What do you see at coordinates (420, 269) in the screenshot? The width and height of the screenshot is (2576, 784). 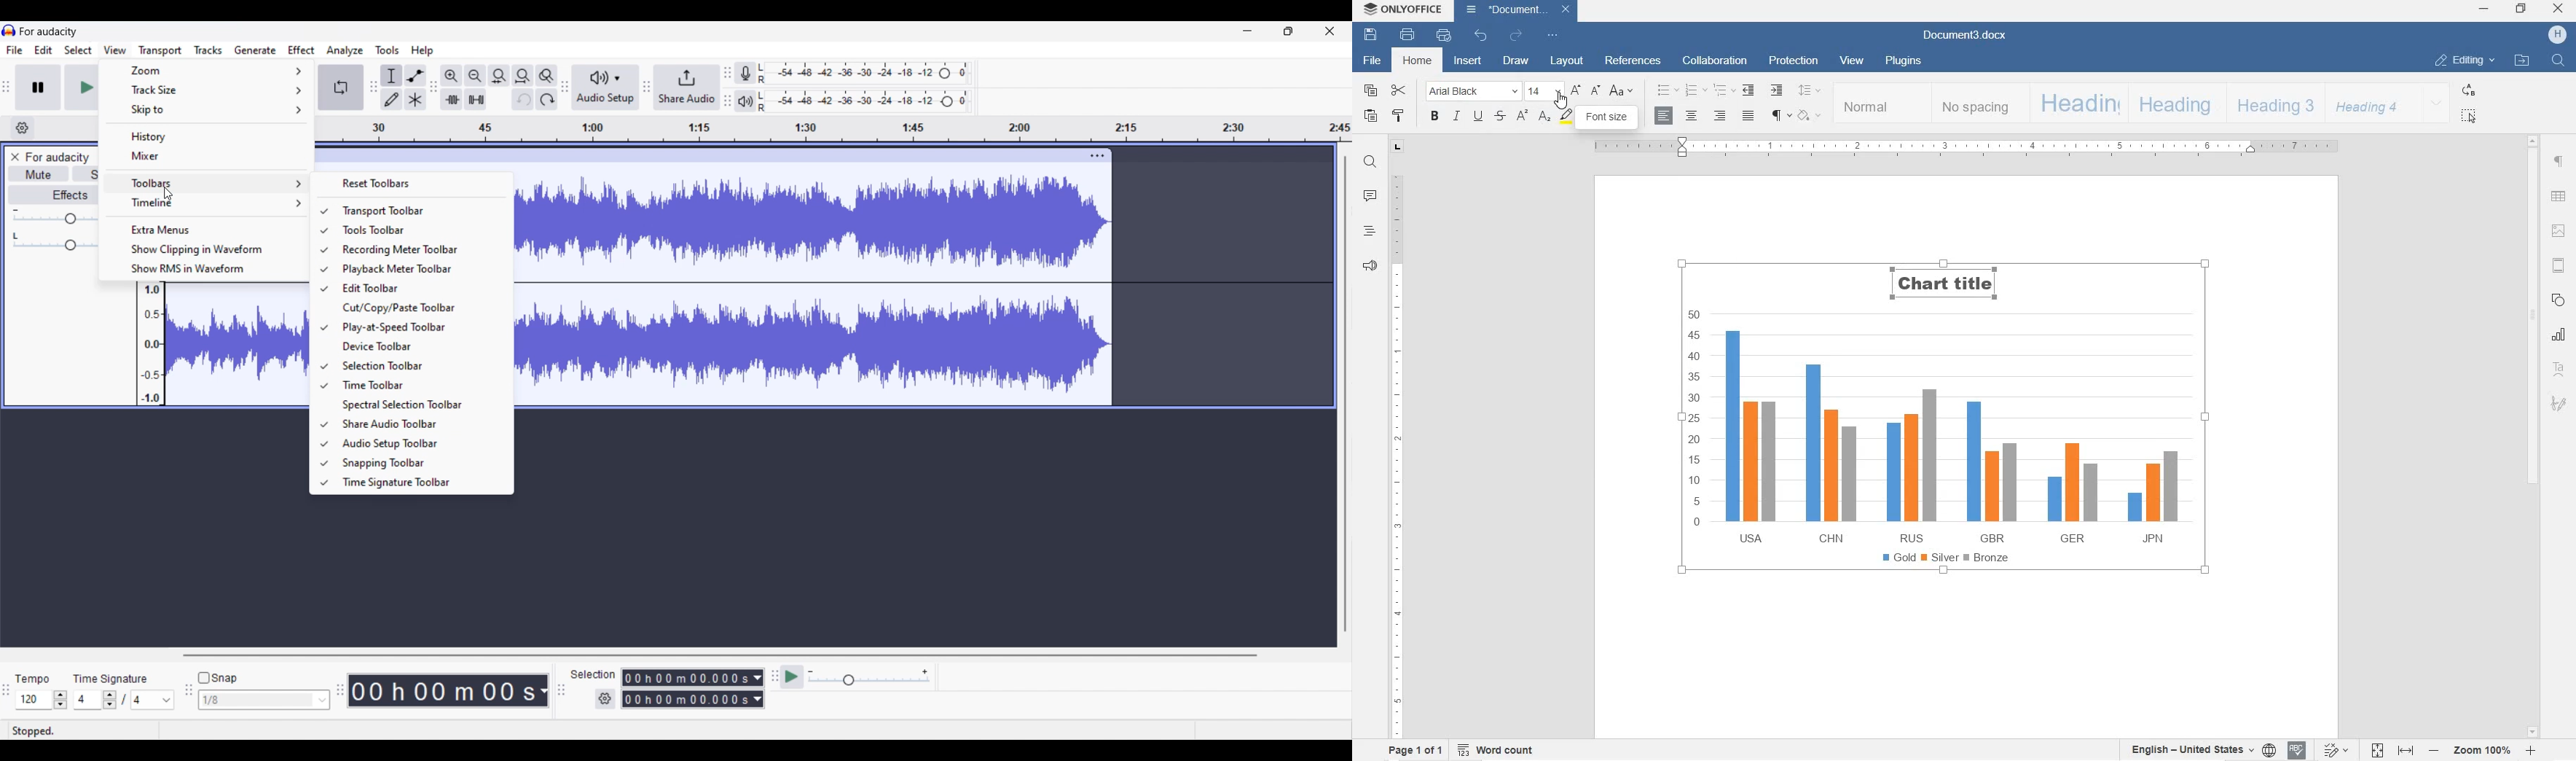 I see `Playback meter toolbar` at bounding box center [420, 269].